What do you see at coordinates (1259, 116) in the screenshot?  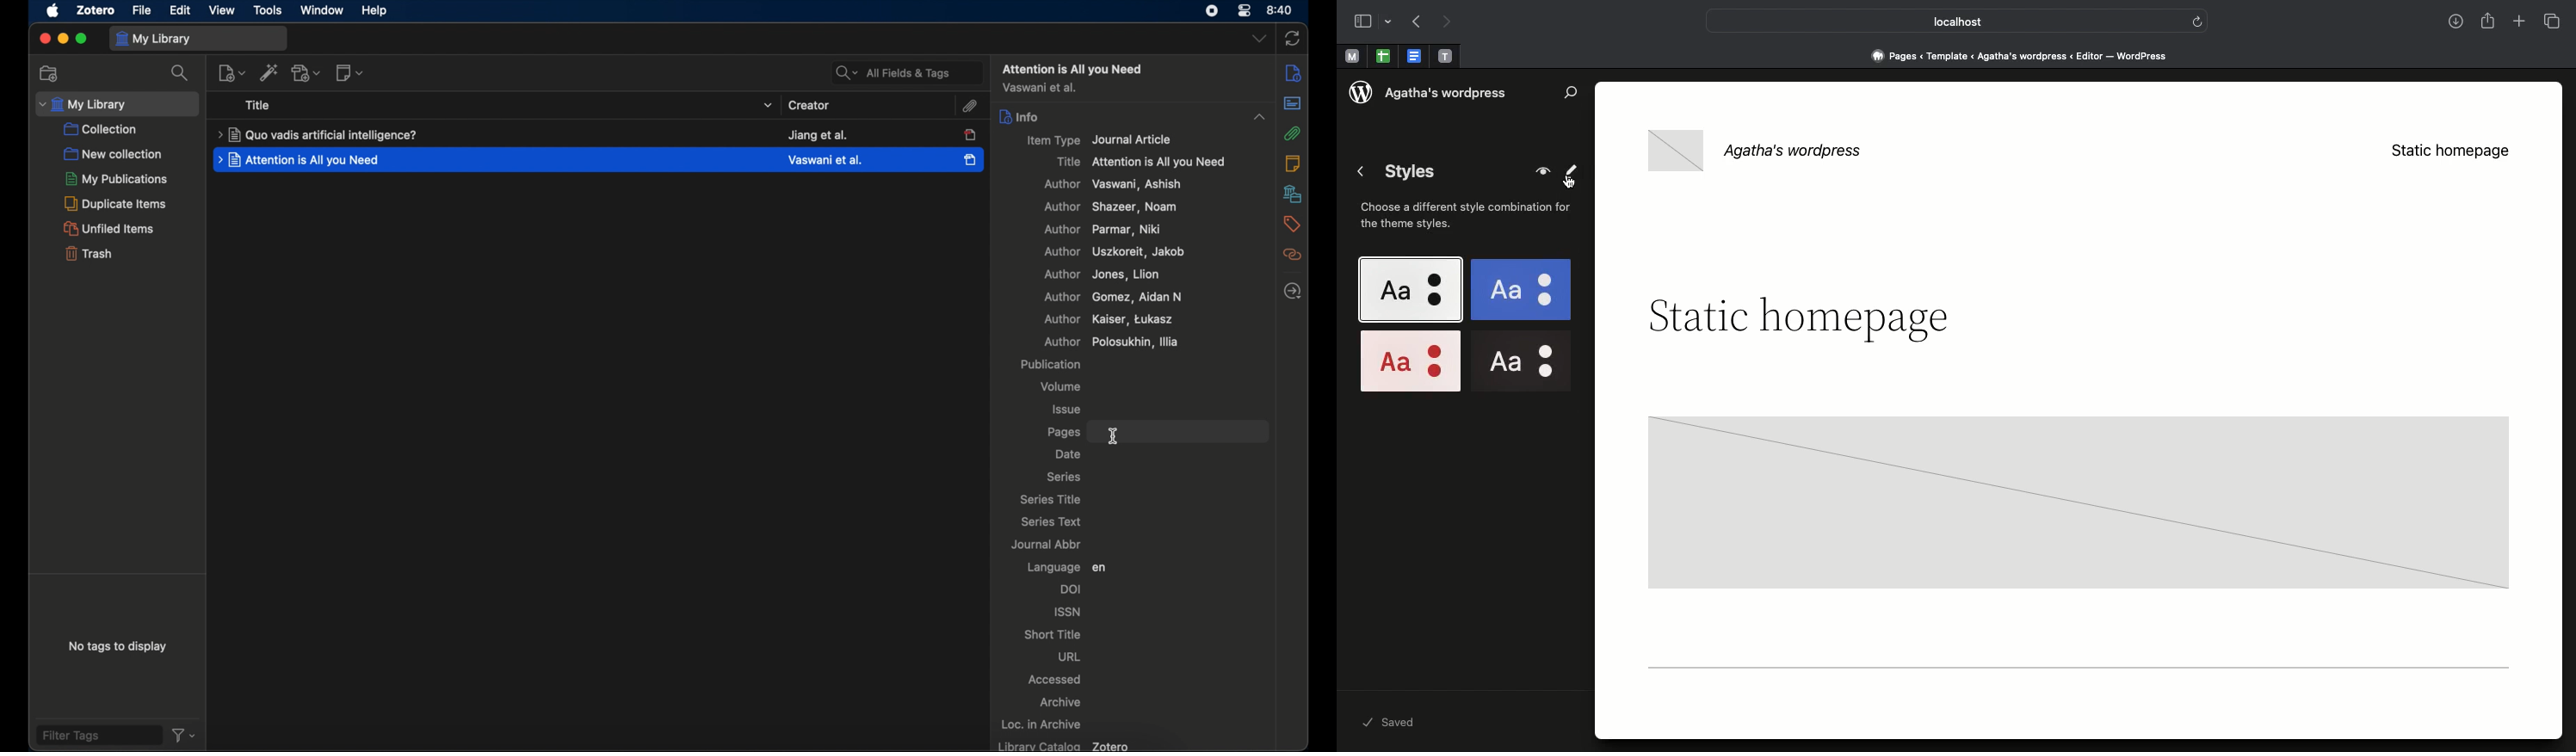 I see `dropdown menu opened` at bounding box center [1259, 116].